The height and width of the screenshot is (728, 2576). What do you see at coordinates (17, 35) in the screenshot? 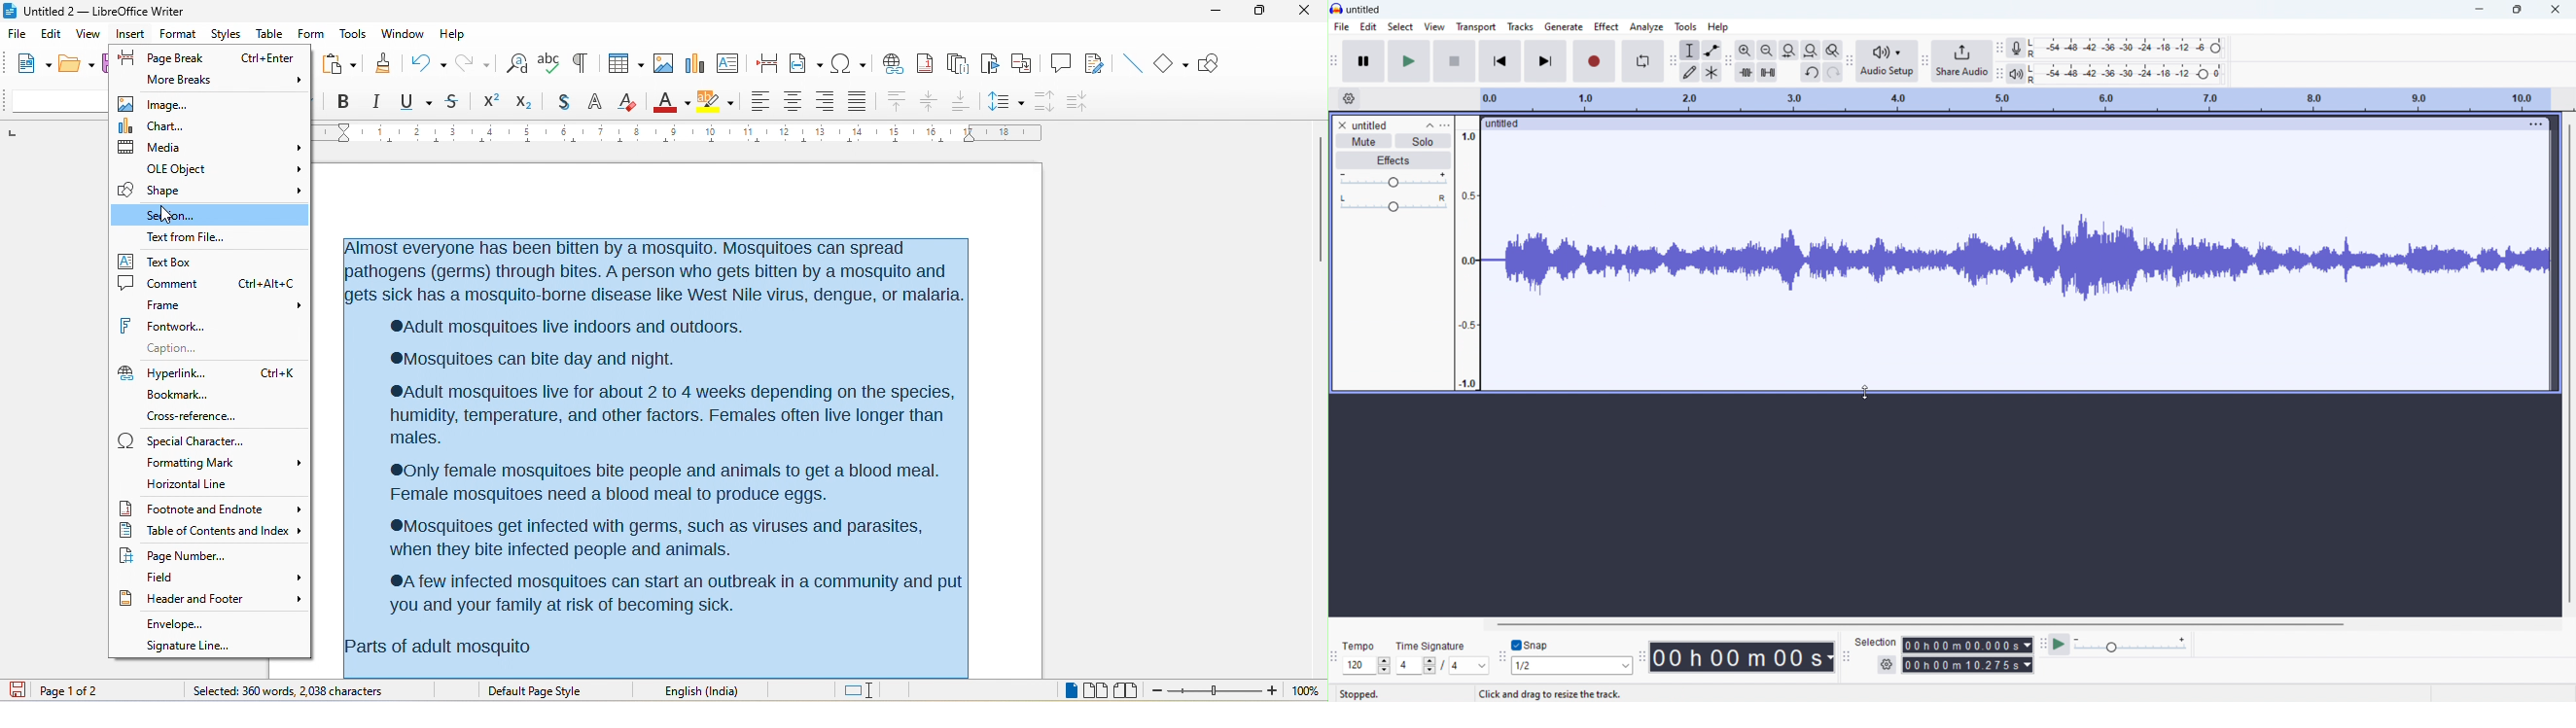
I see `file` at bounding box center [17, 35].